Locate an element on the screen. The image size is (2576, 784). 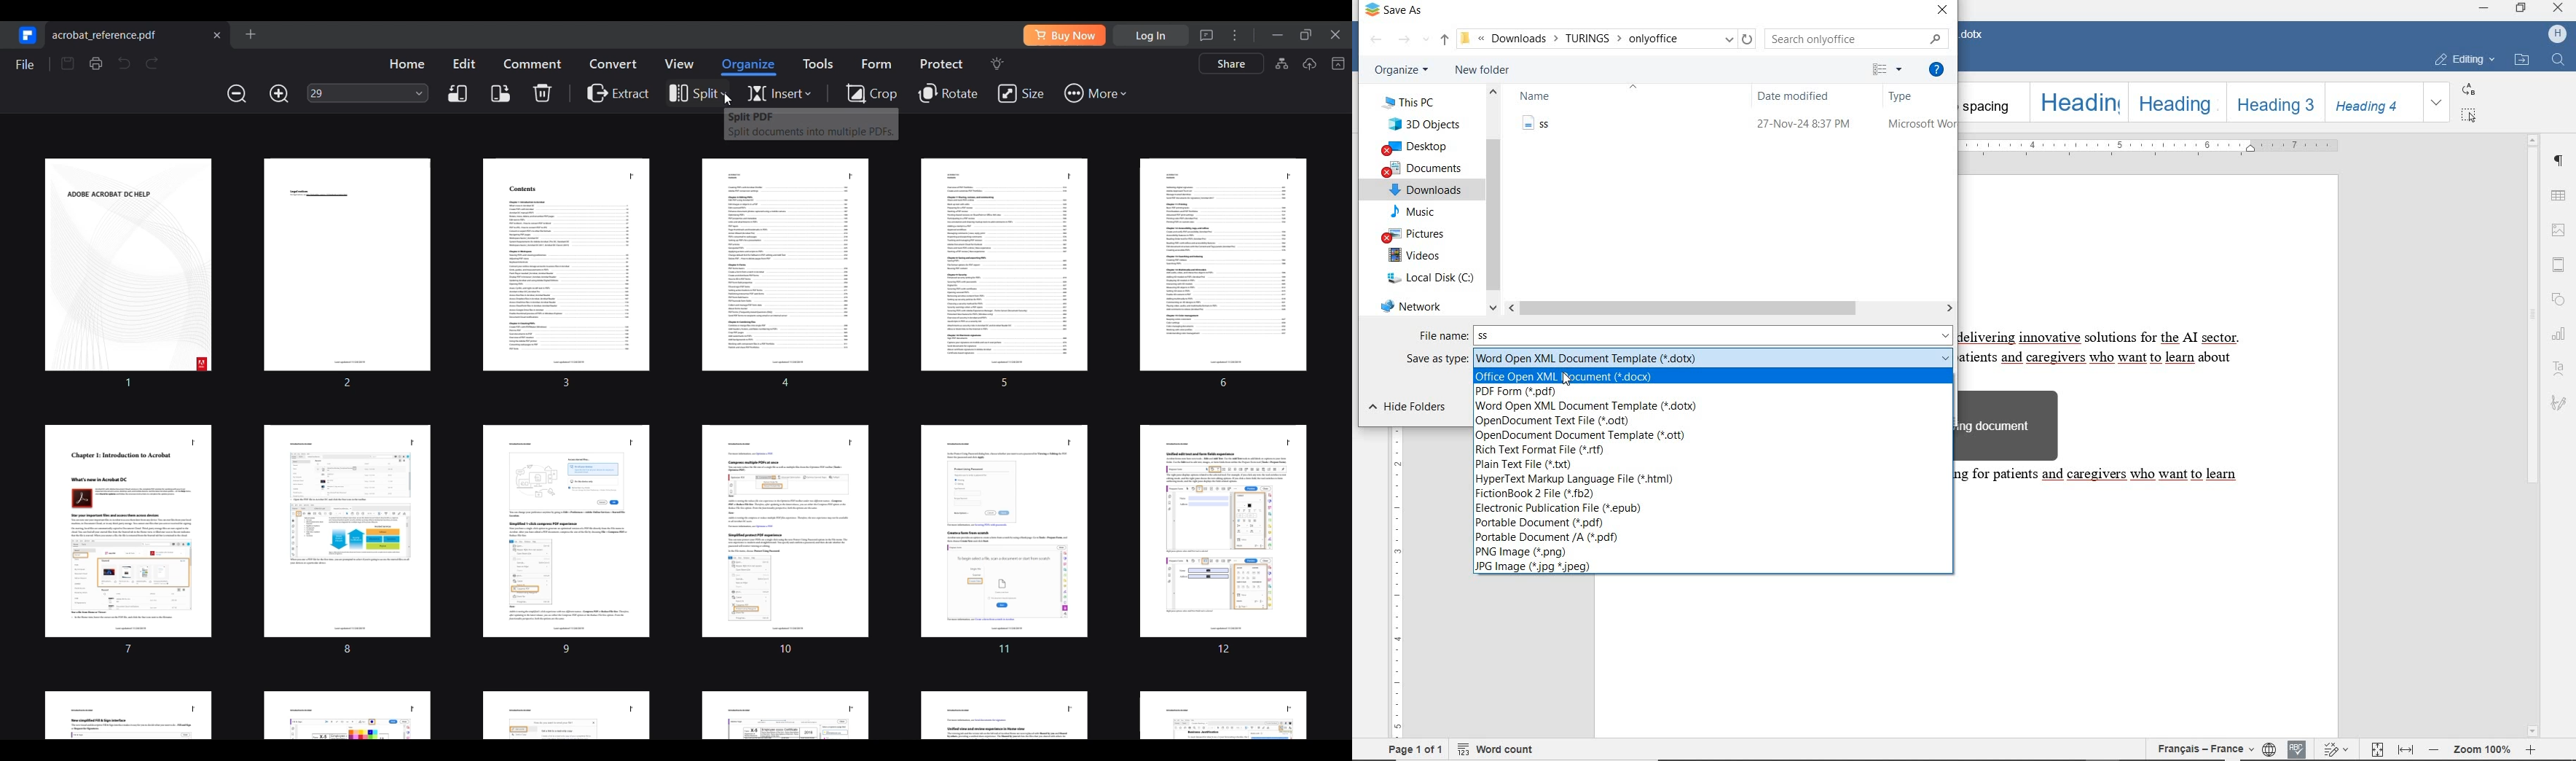
DOTX is located at coordinates (1713, 358).